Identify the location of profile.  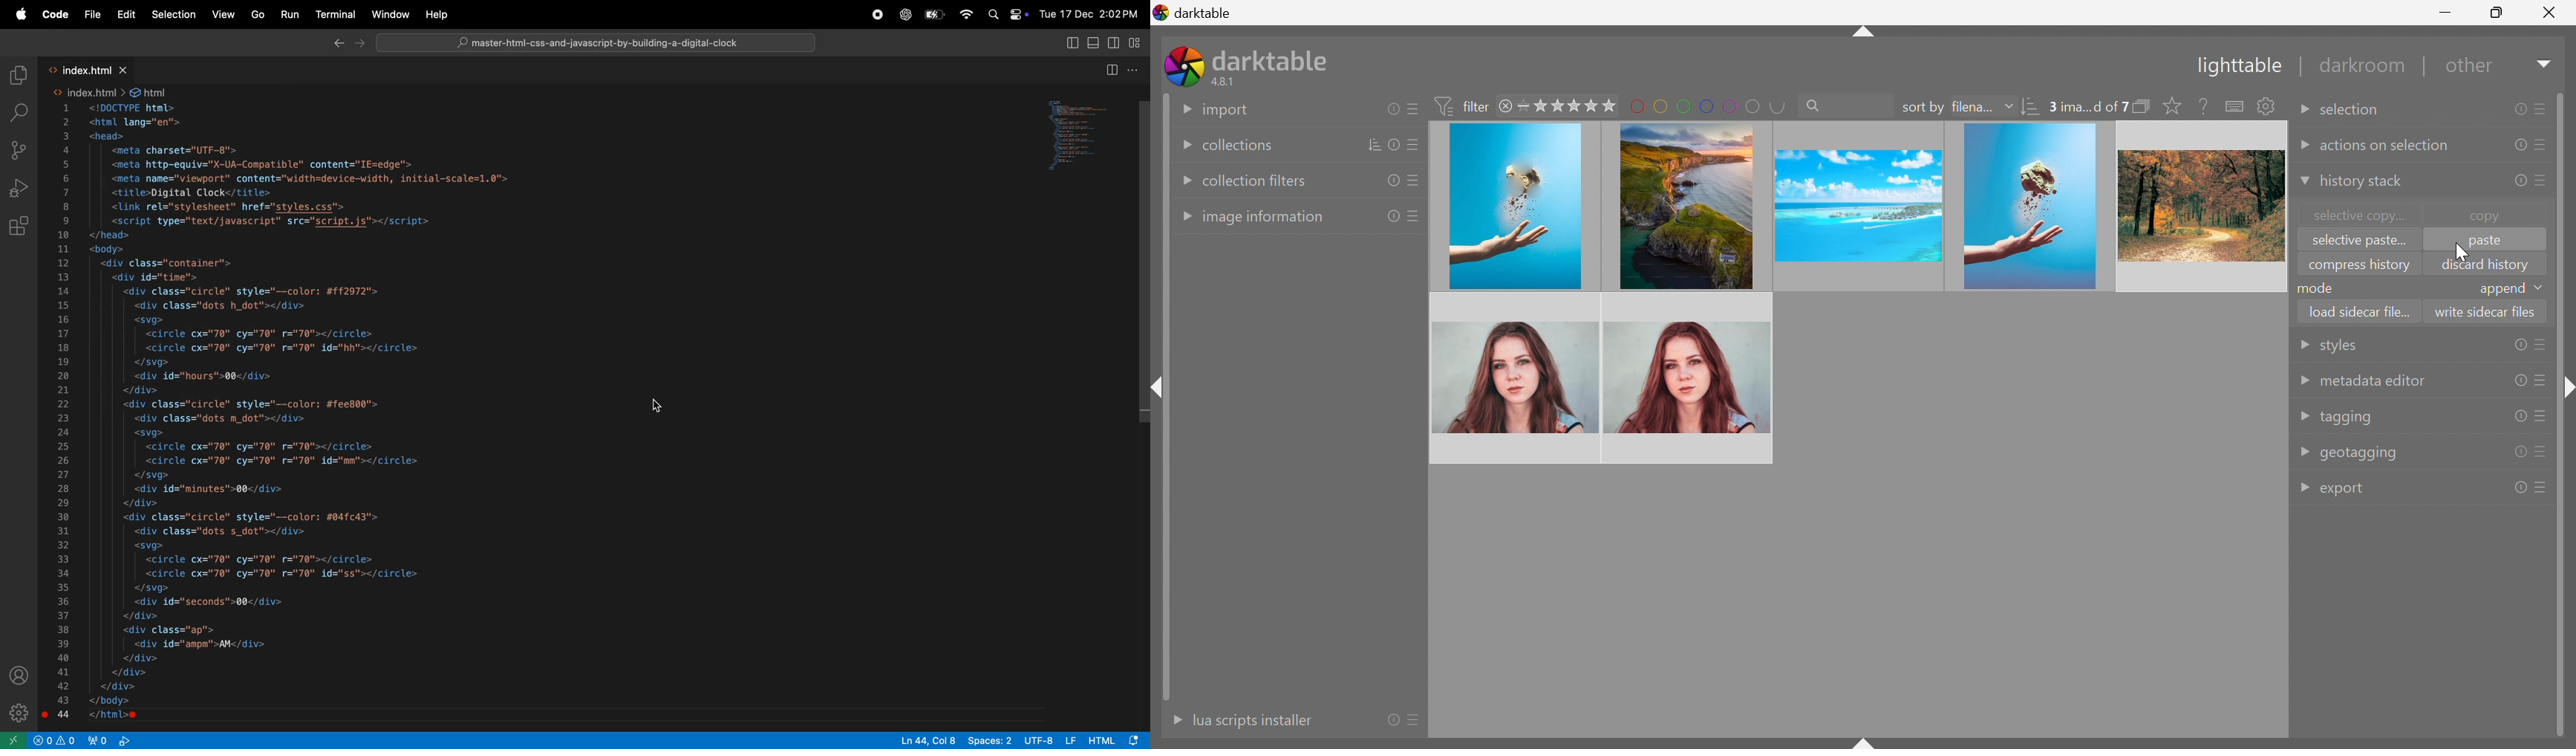
(20, 676).